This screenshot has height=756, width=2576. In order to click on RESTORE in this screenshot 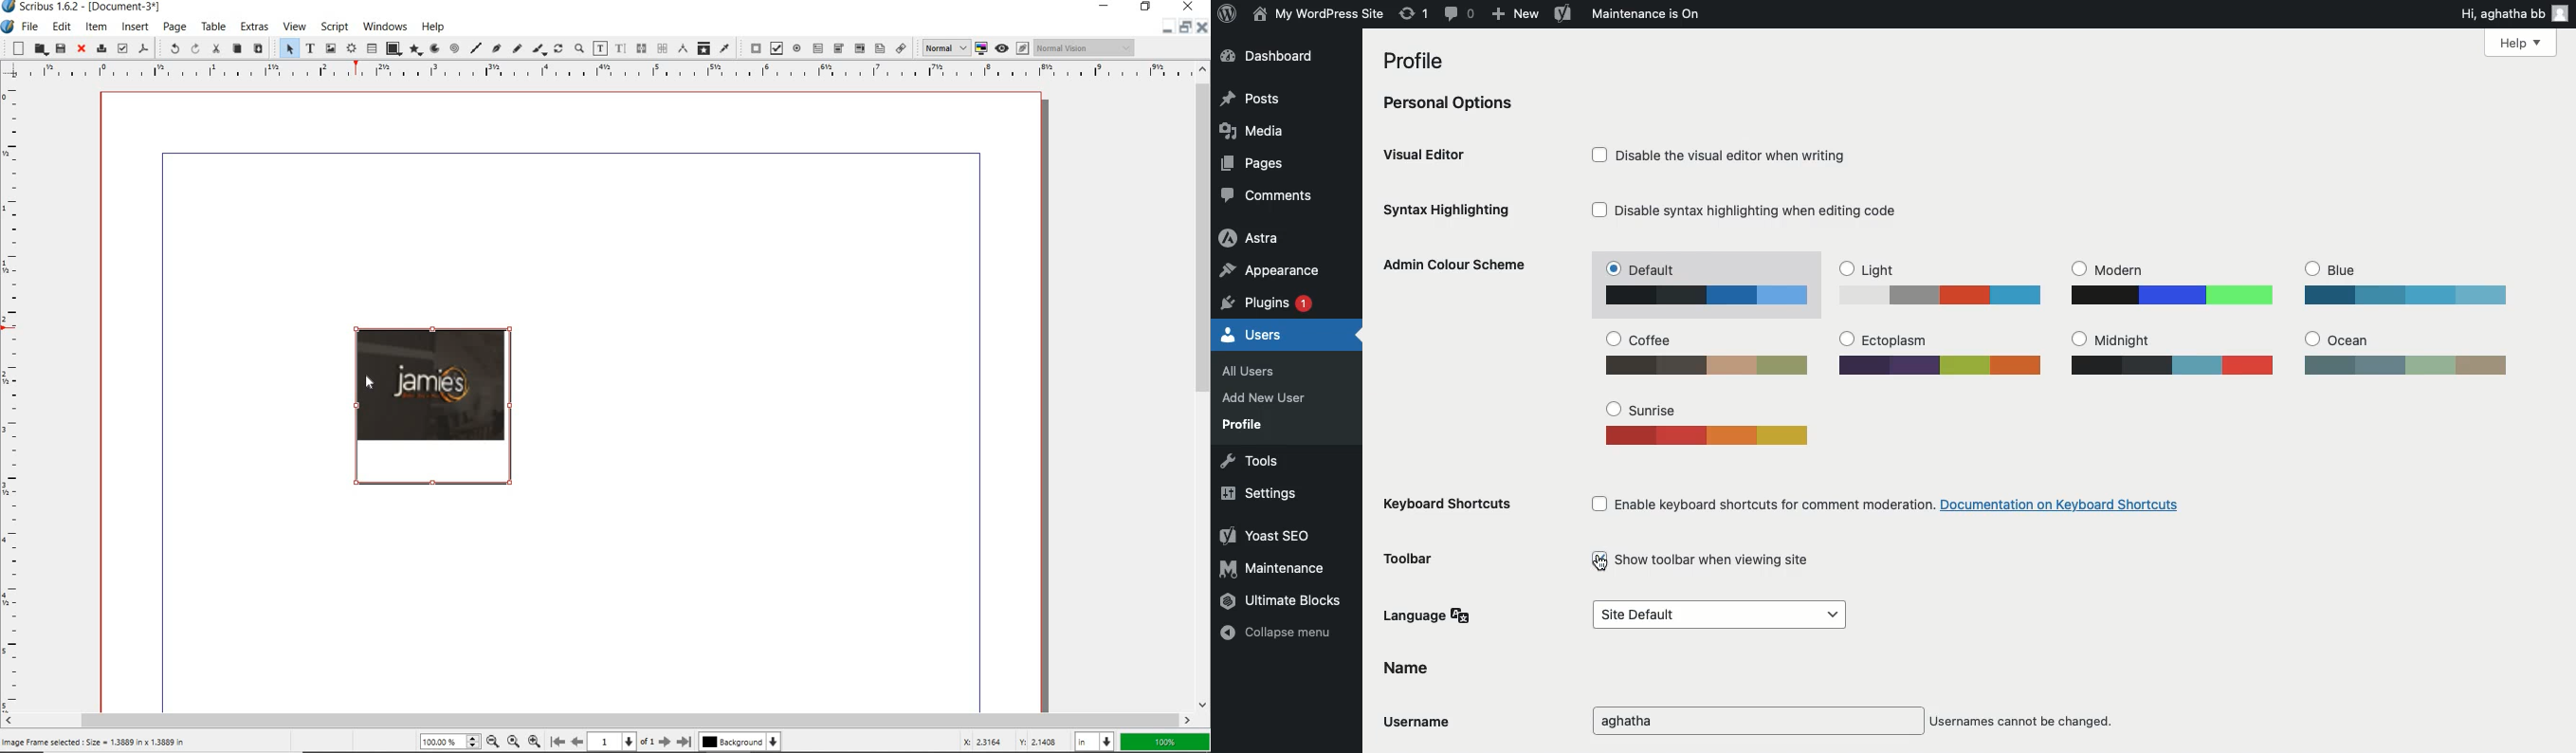, I will do `click(1146, 7)`.